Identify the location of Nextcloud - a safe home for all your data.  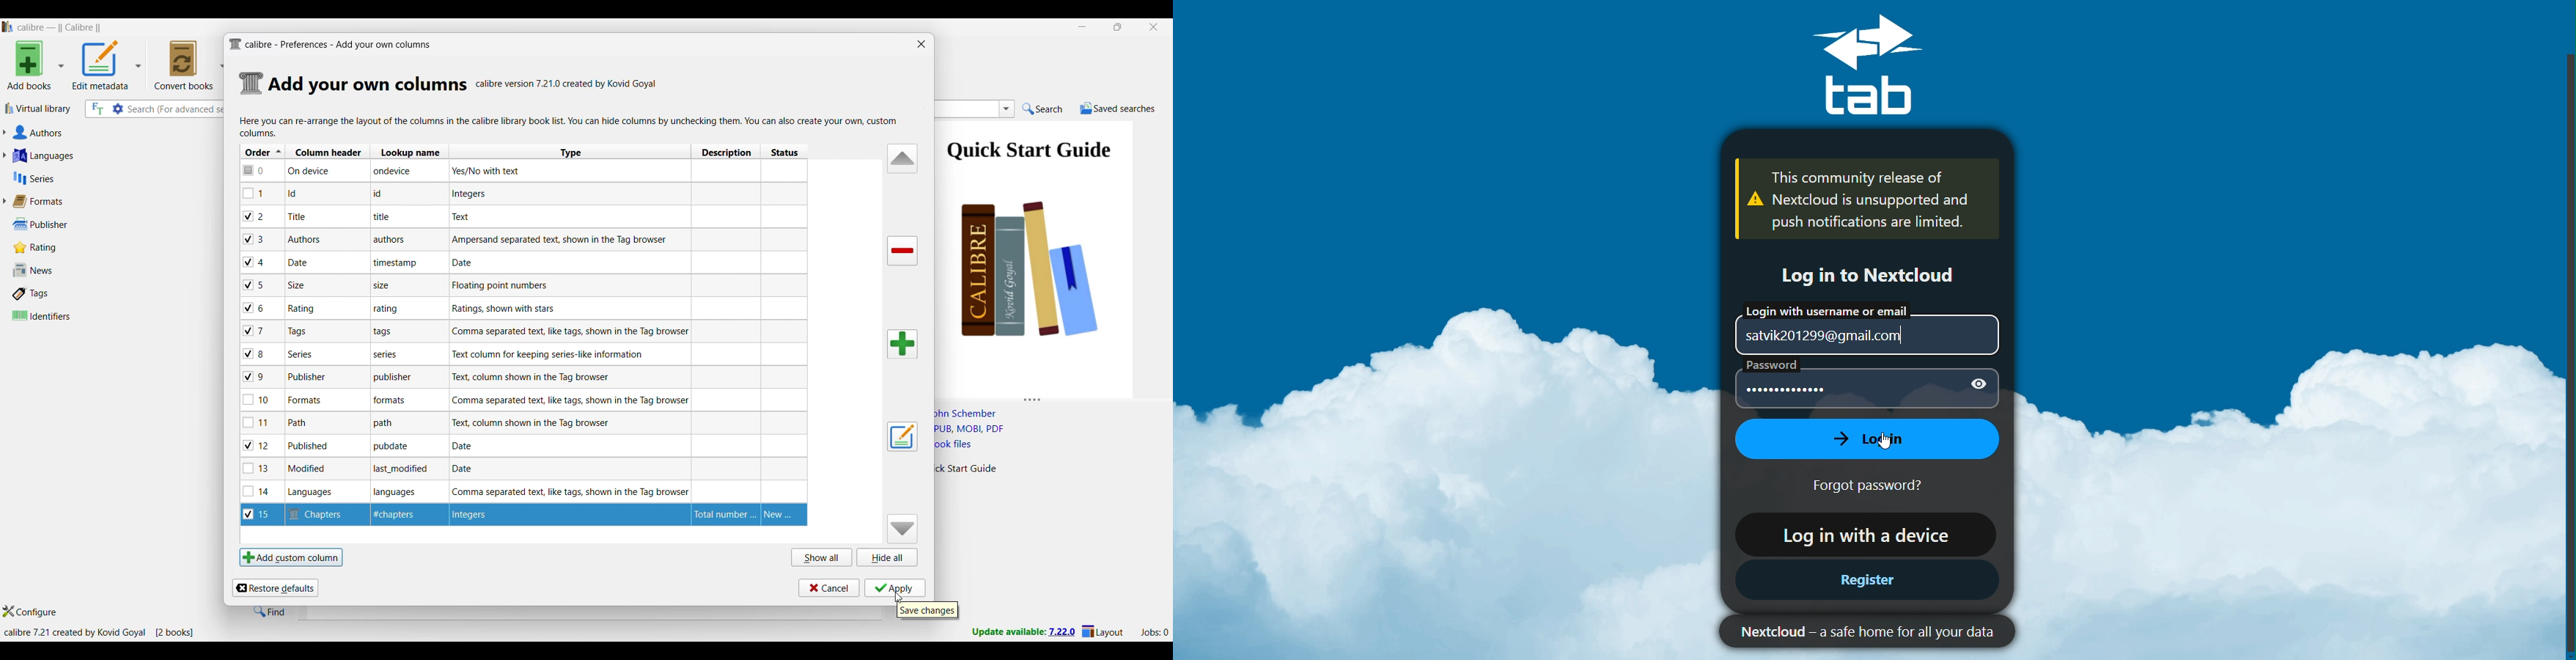
(1860, 631).